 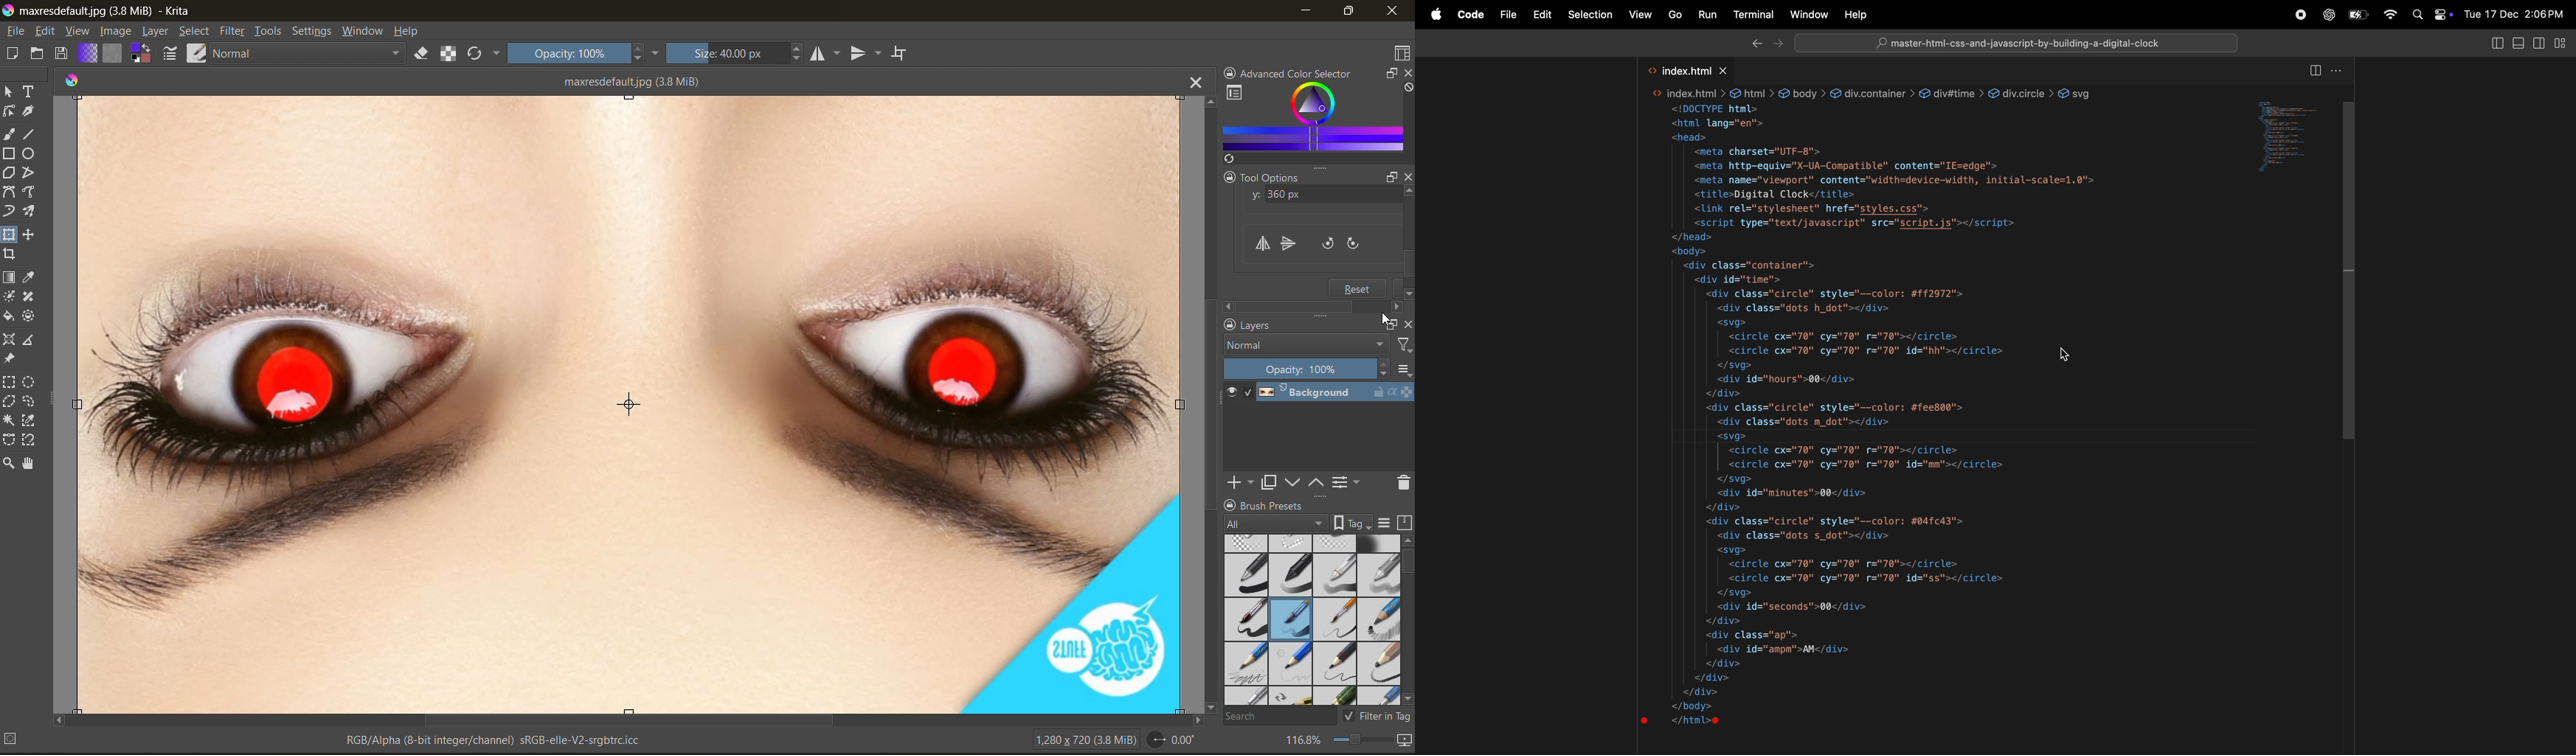 What do you see at coordinates (30, 297) in the screenshot?
I see `tool` at bounding box center [30, 297].